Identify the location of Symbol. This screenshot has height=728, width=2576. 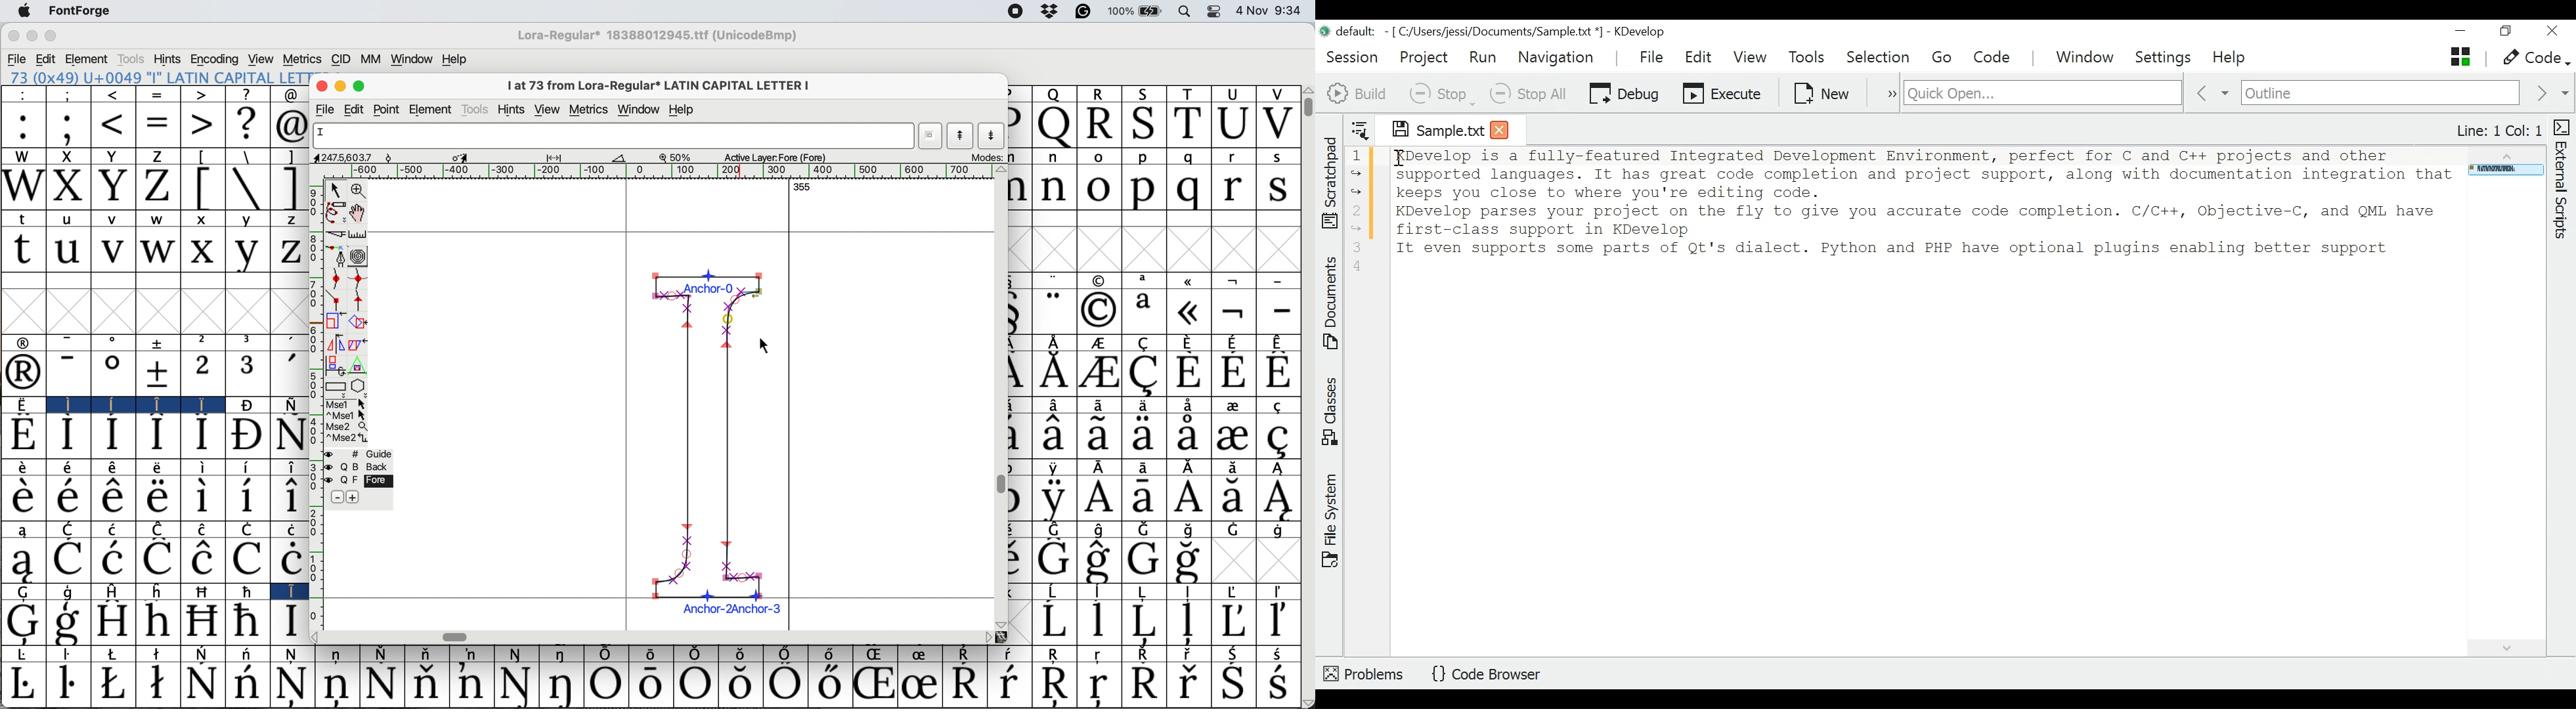
(113, 621).